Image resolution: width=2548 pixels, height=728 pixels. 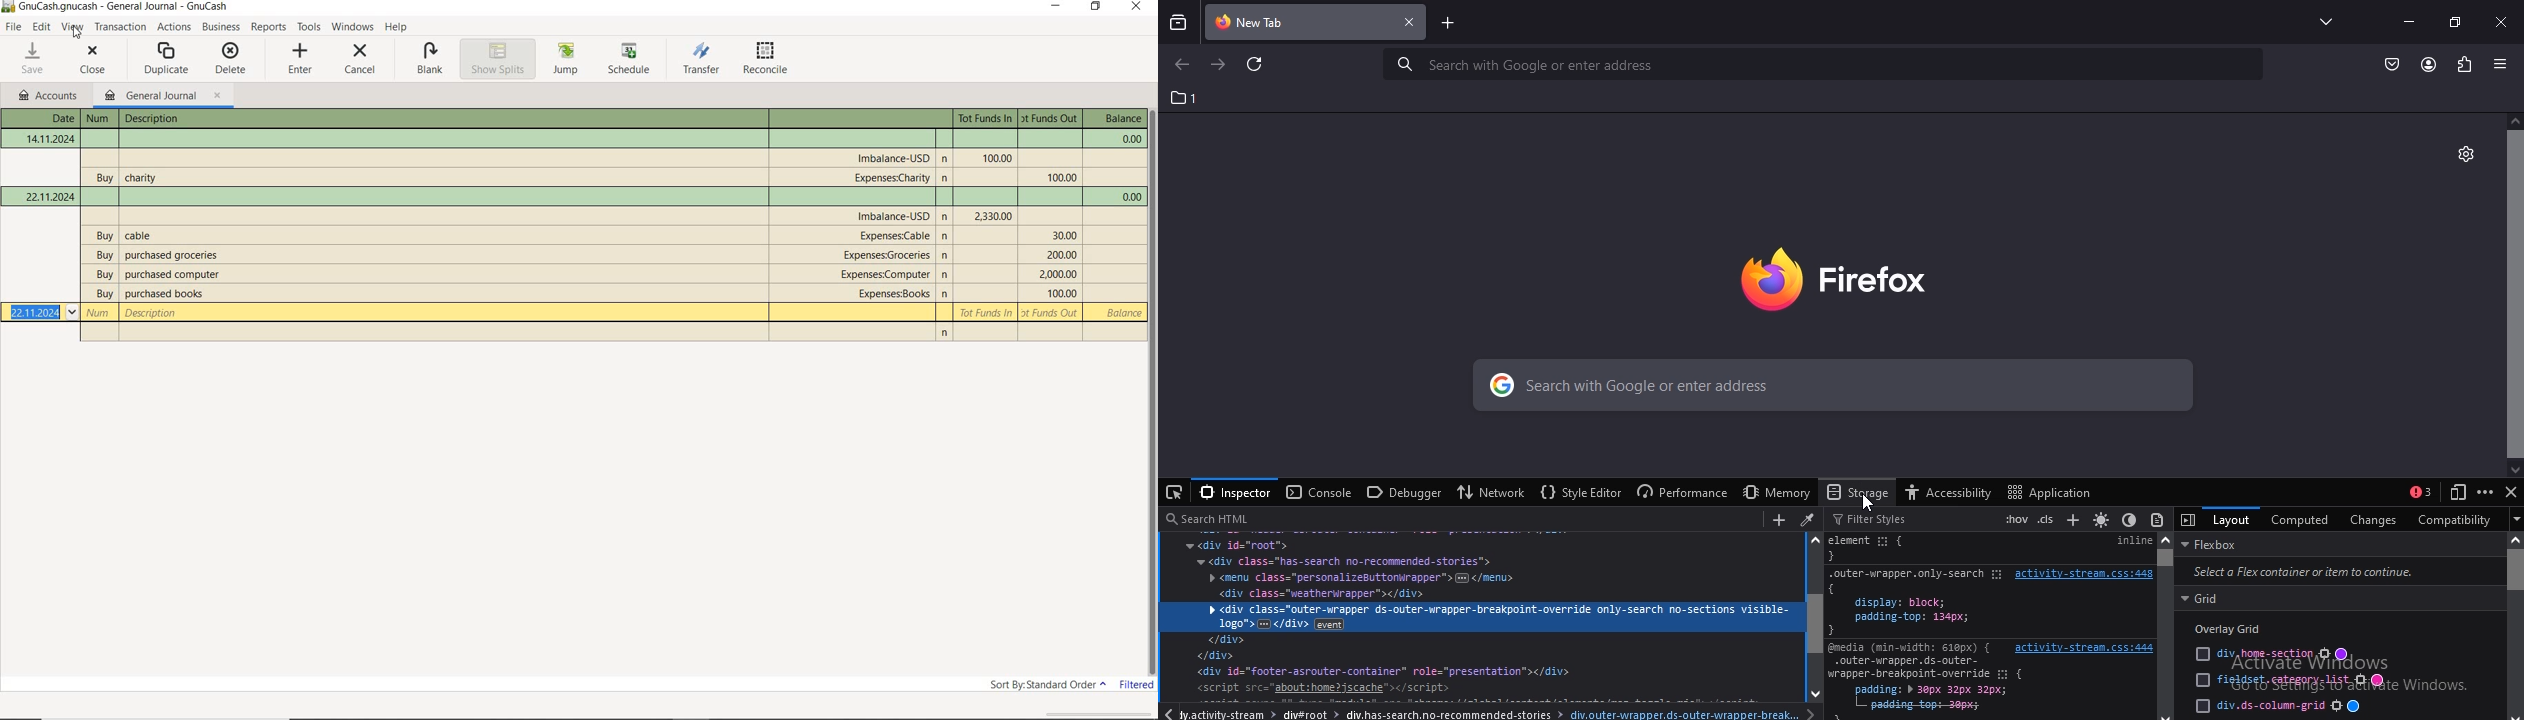 I want to click on transactions, so click(x=122, y=28).